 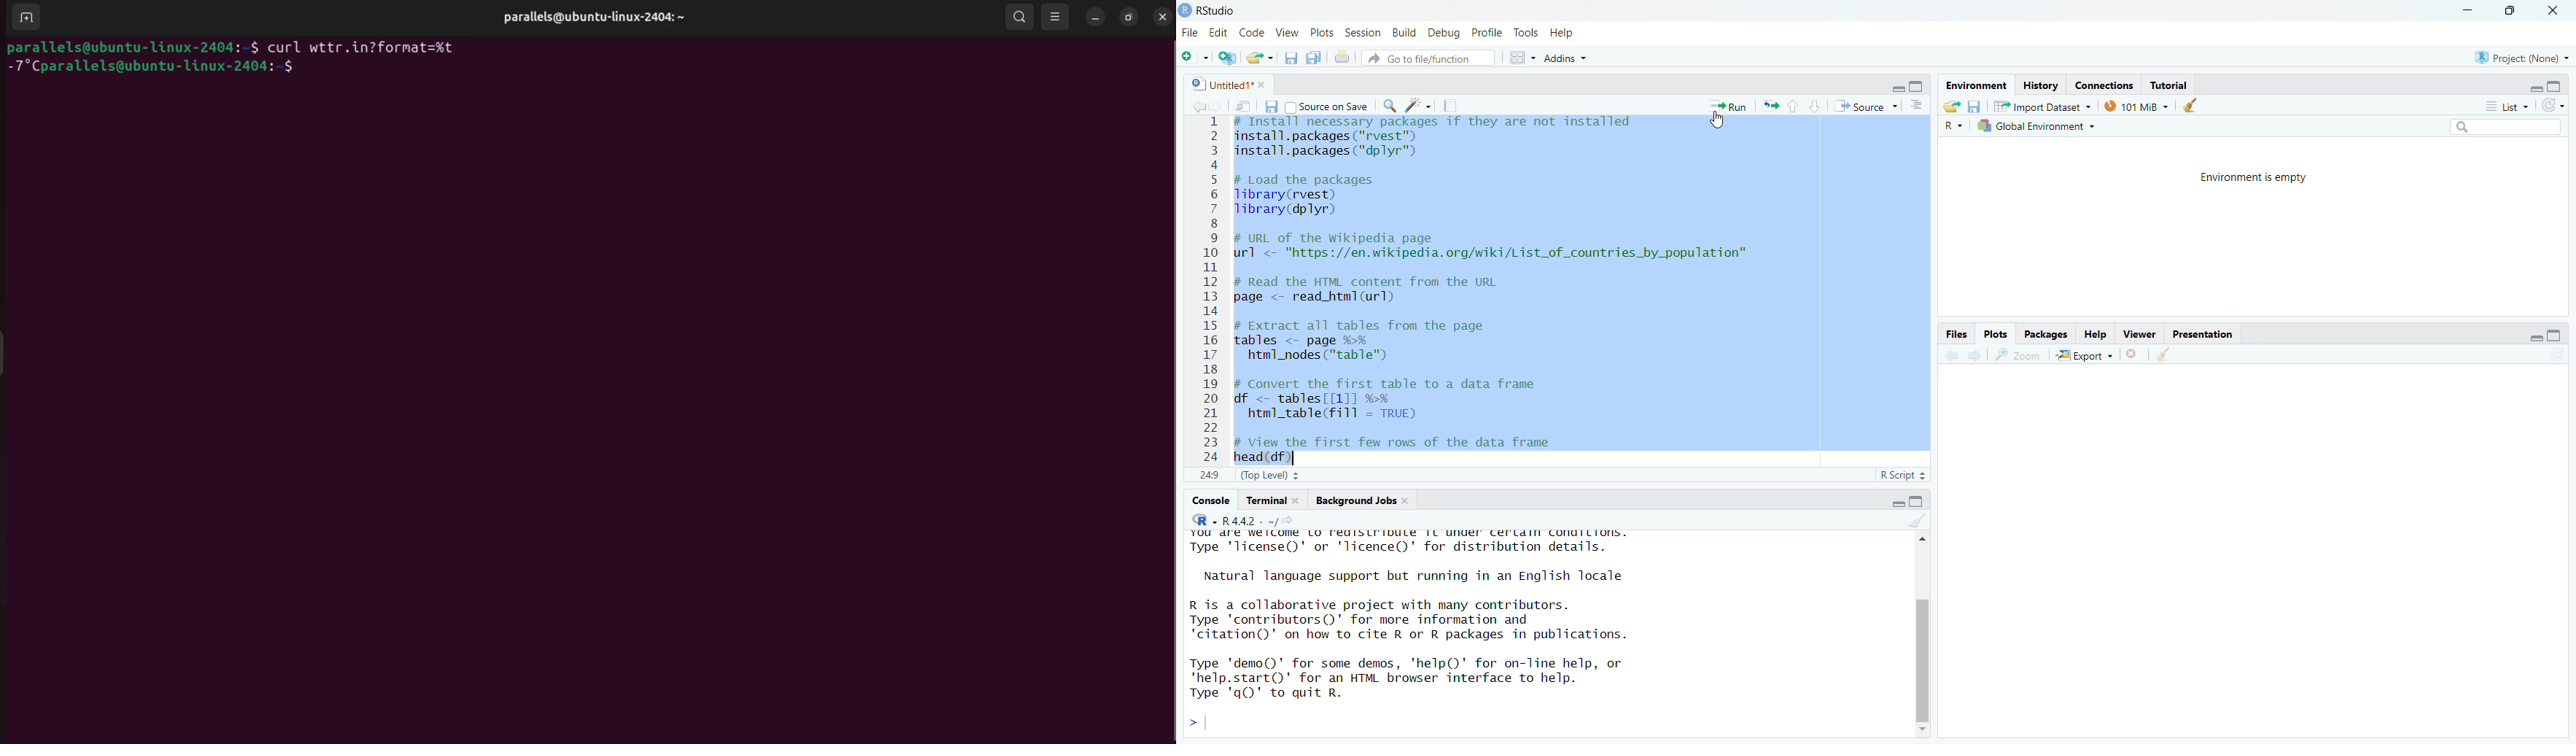 I want to click on save, so click(x=1291, y=58).